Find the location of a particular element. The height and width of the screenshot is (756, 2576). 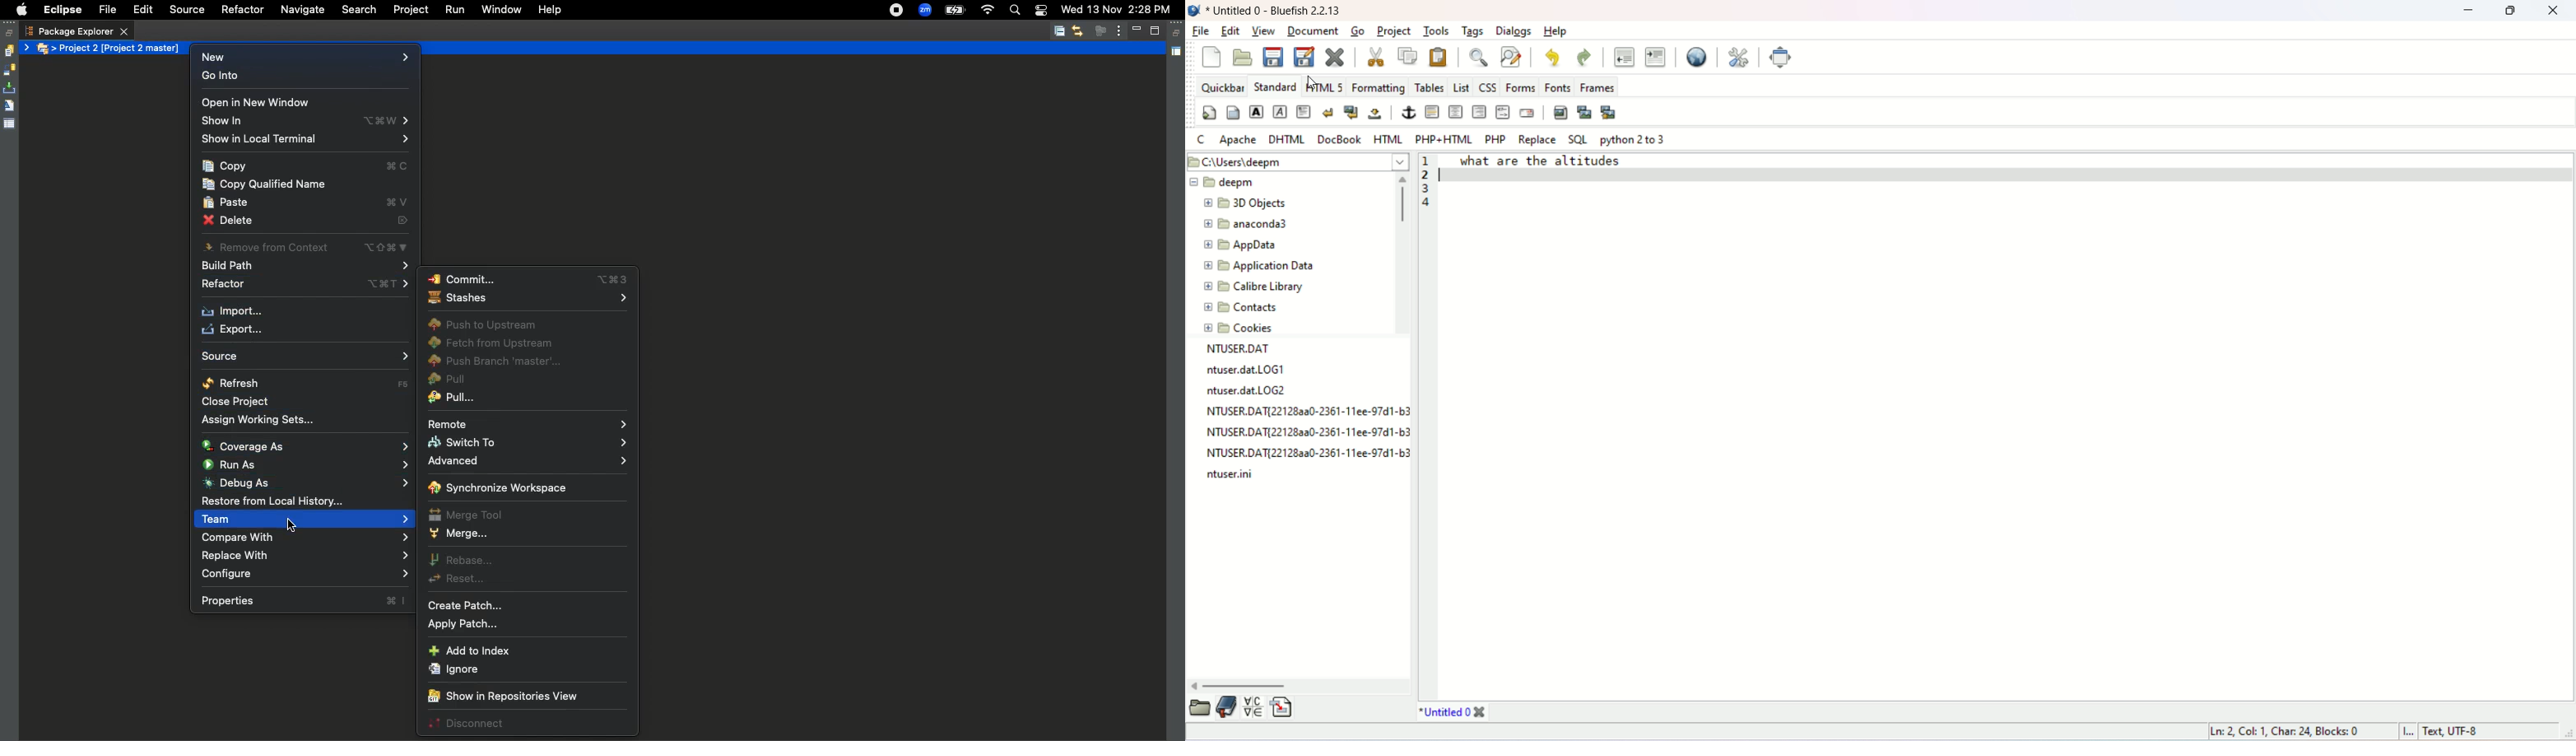

edit preferences is located at coordinates (1740, 56).